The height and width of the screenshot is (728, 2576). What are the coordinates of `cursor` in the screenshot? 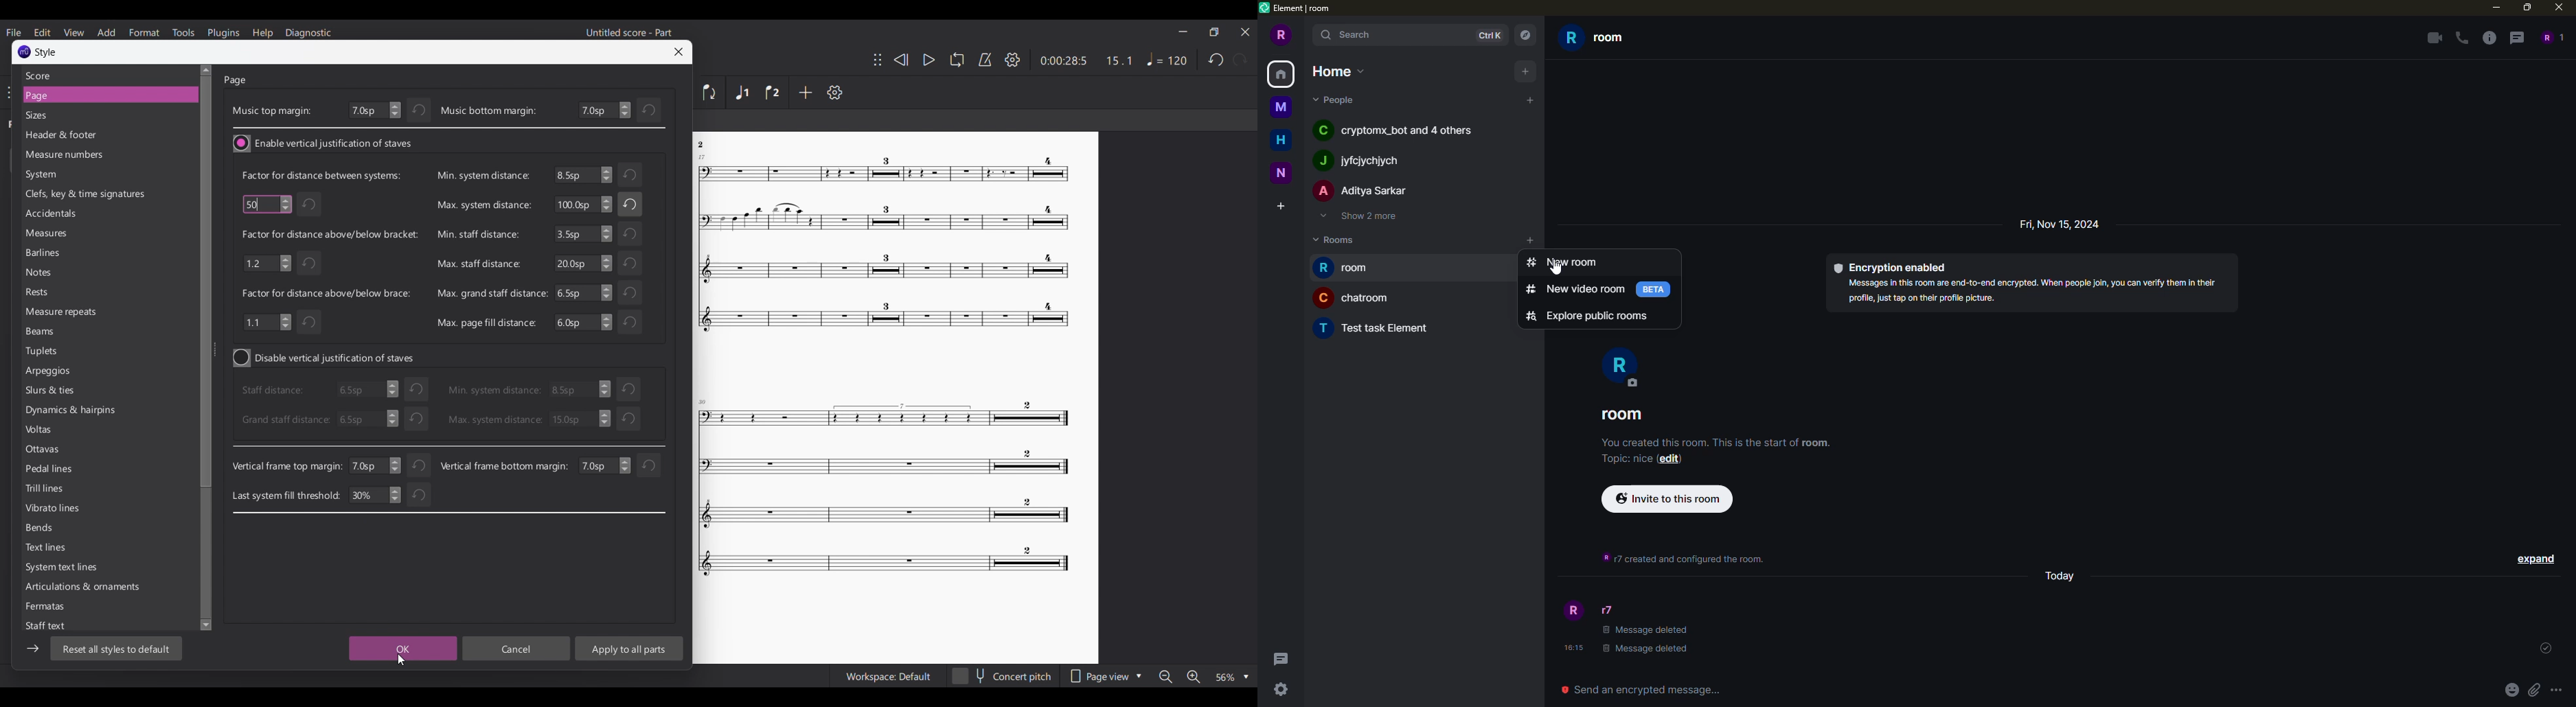 It's located at (1558, 267).